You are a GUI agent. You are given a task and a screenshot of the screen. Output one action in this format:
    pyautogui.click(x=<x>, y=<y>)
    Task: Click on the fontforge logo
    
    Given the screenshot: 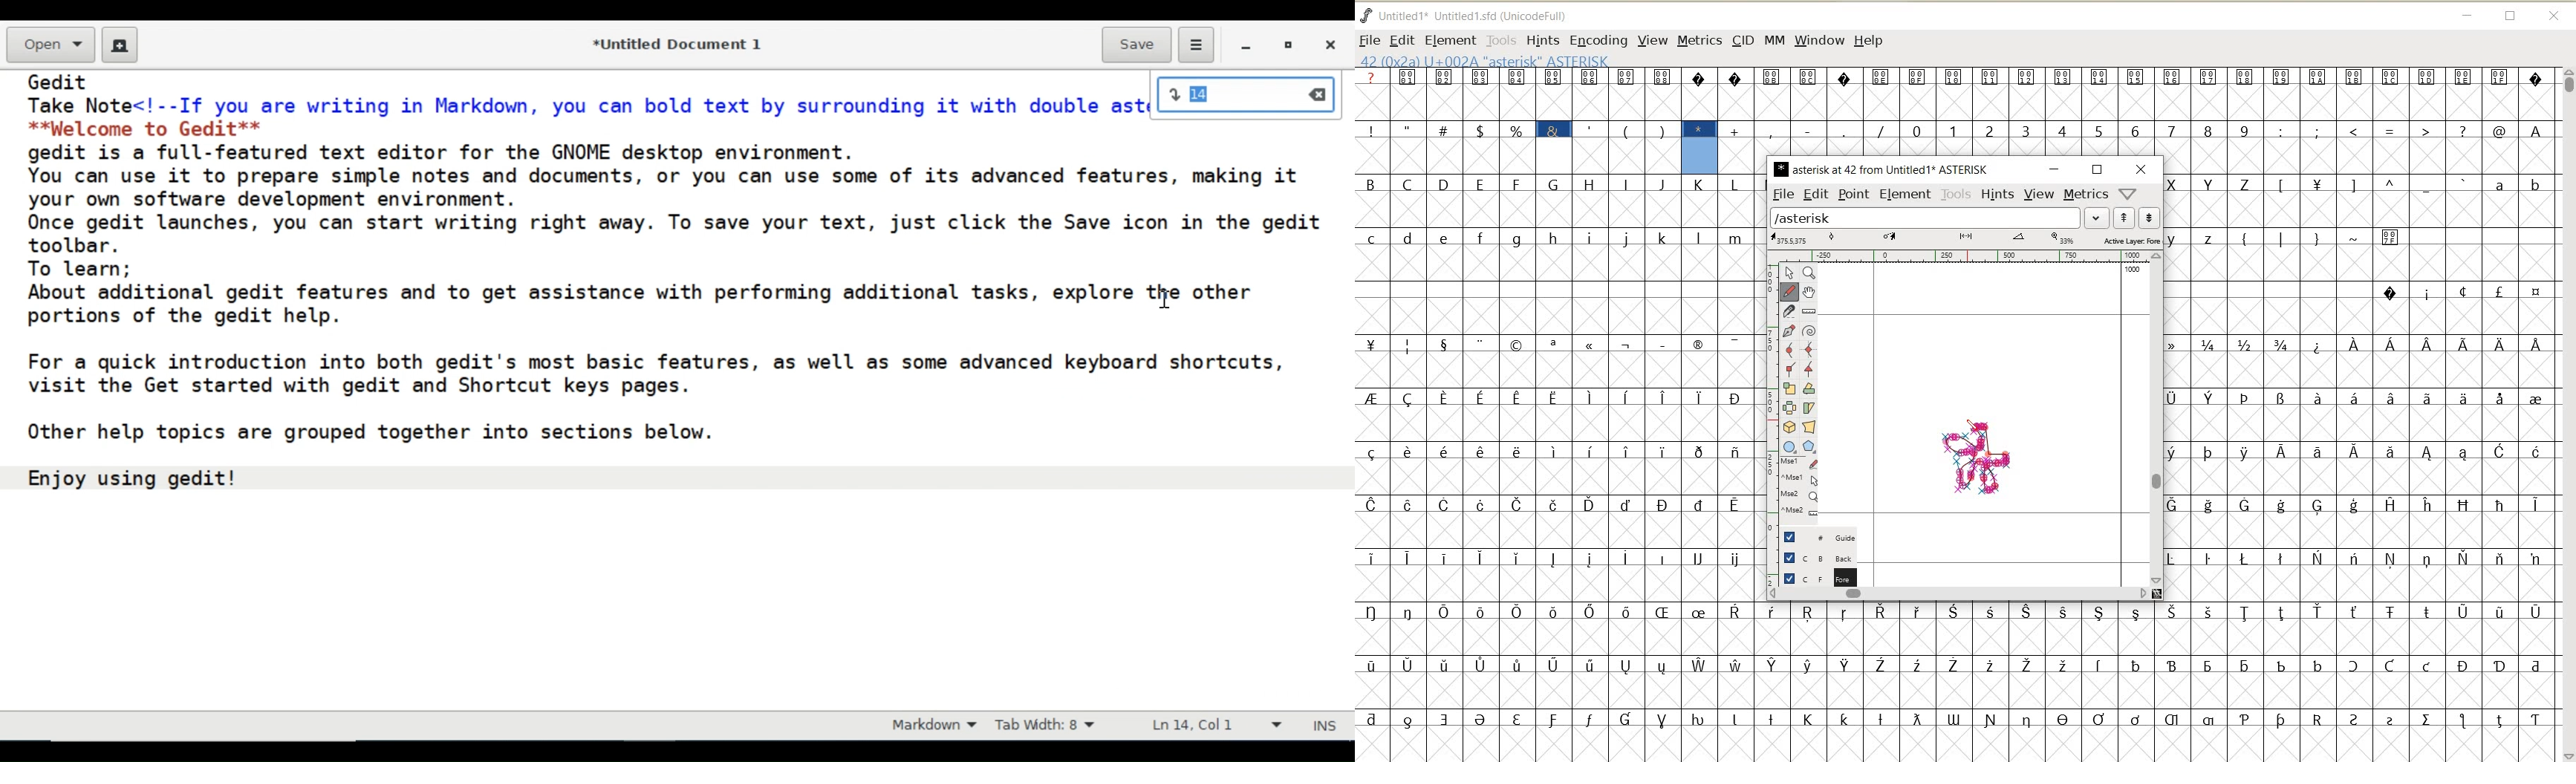 What is the action you would take?
    pyautogui.click(x=1367, y=14)
    